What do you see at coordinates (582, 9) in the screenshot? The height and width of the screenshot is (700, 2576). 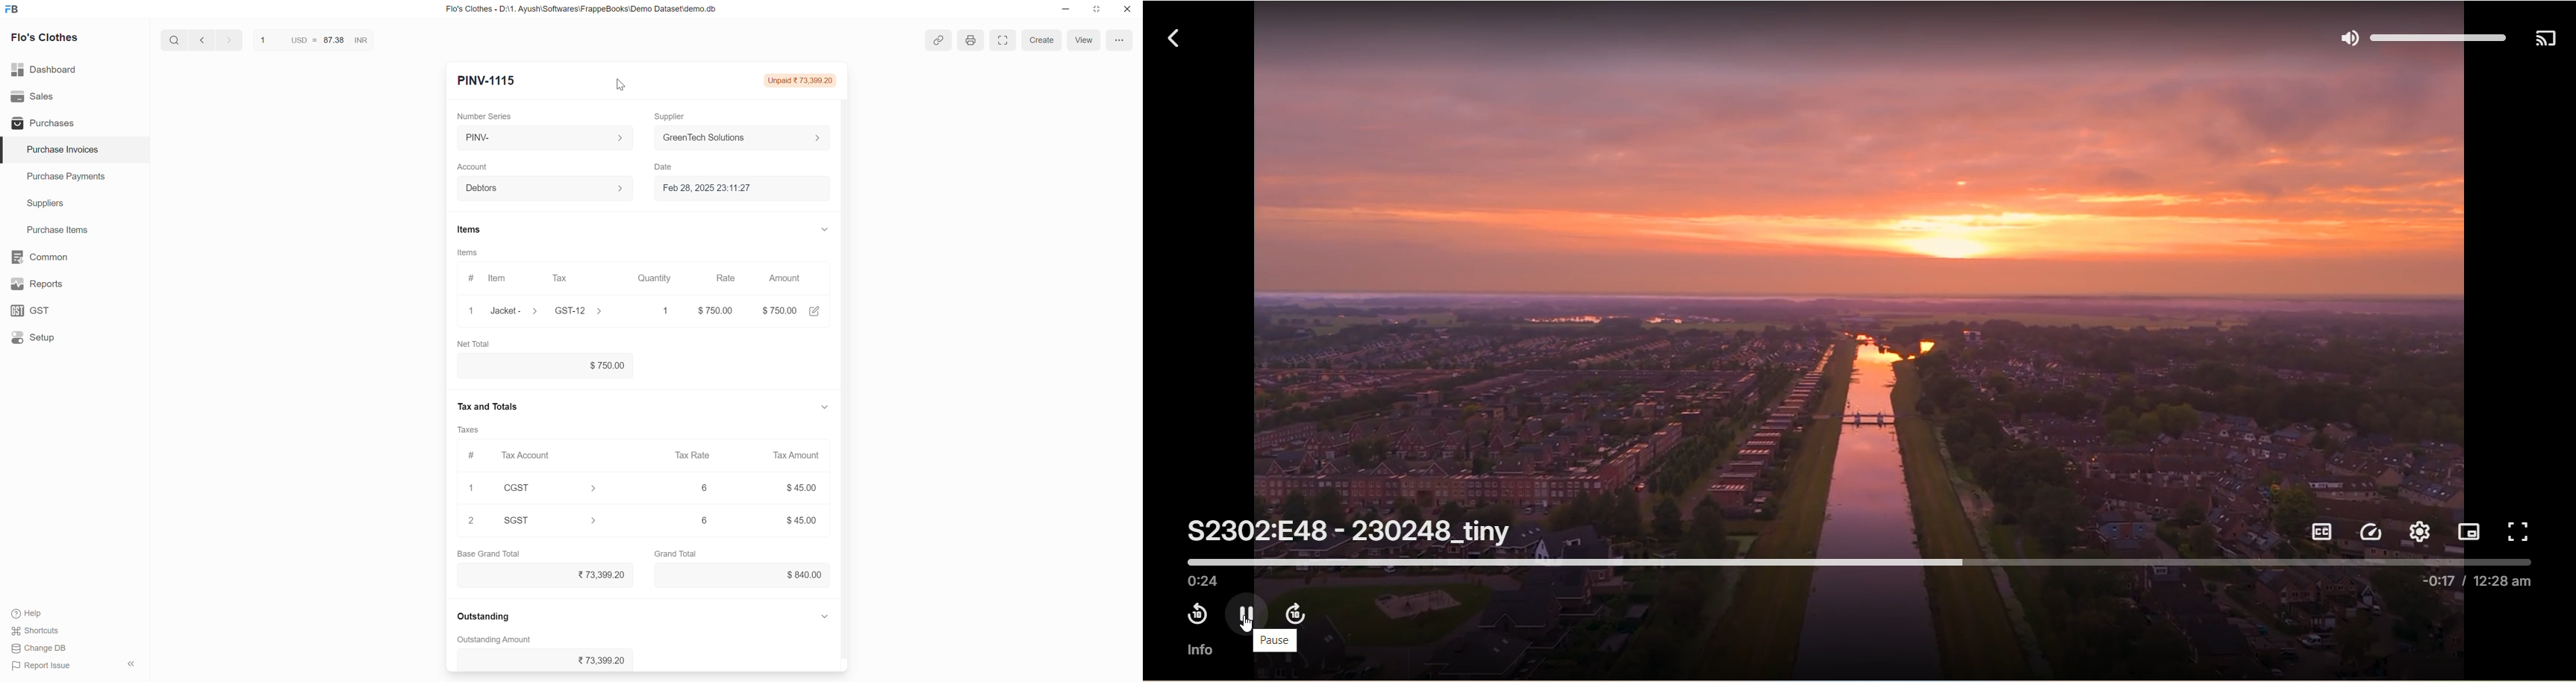 I see `Flo's Clothes - D:\1. Ayush\Softwares\FrappeBooks\Demo Dataset\demo.db` at bounding box center [582, 9].